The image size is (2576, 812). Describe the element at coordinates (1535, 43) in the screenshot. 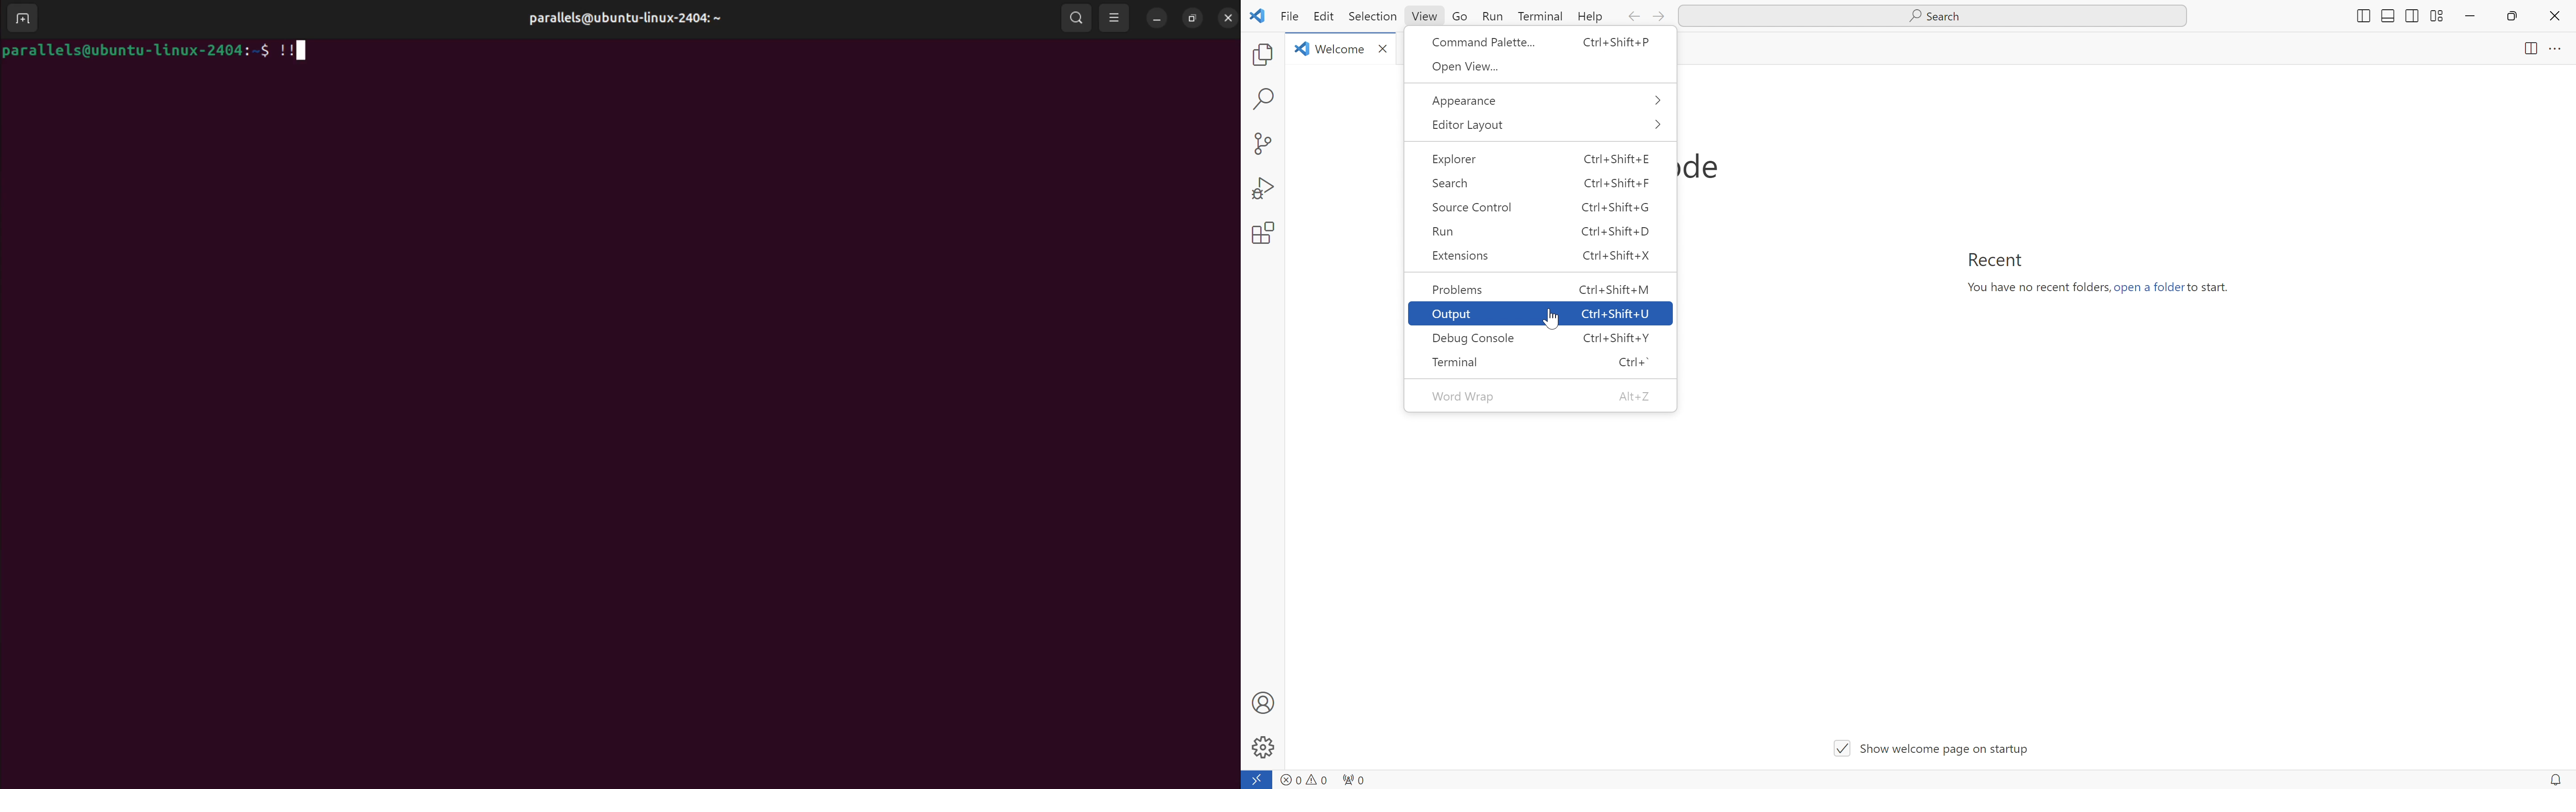

I see `command palette` at that location.